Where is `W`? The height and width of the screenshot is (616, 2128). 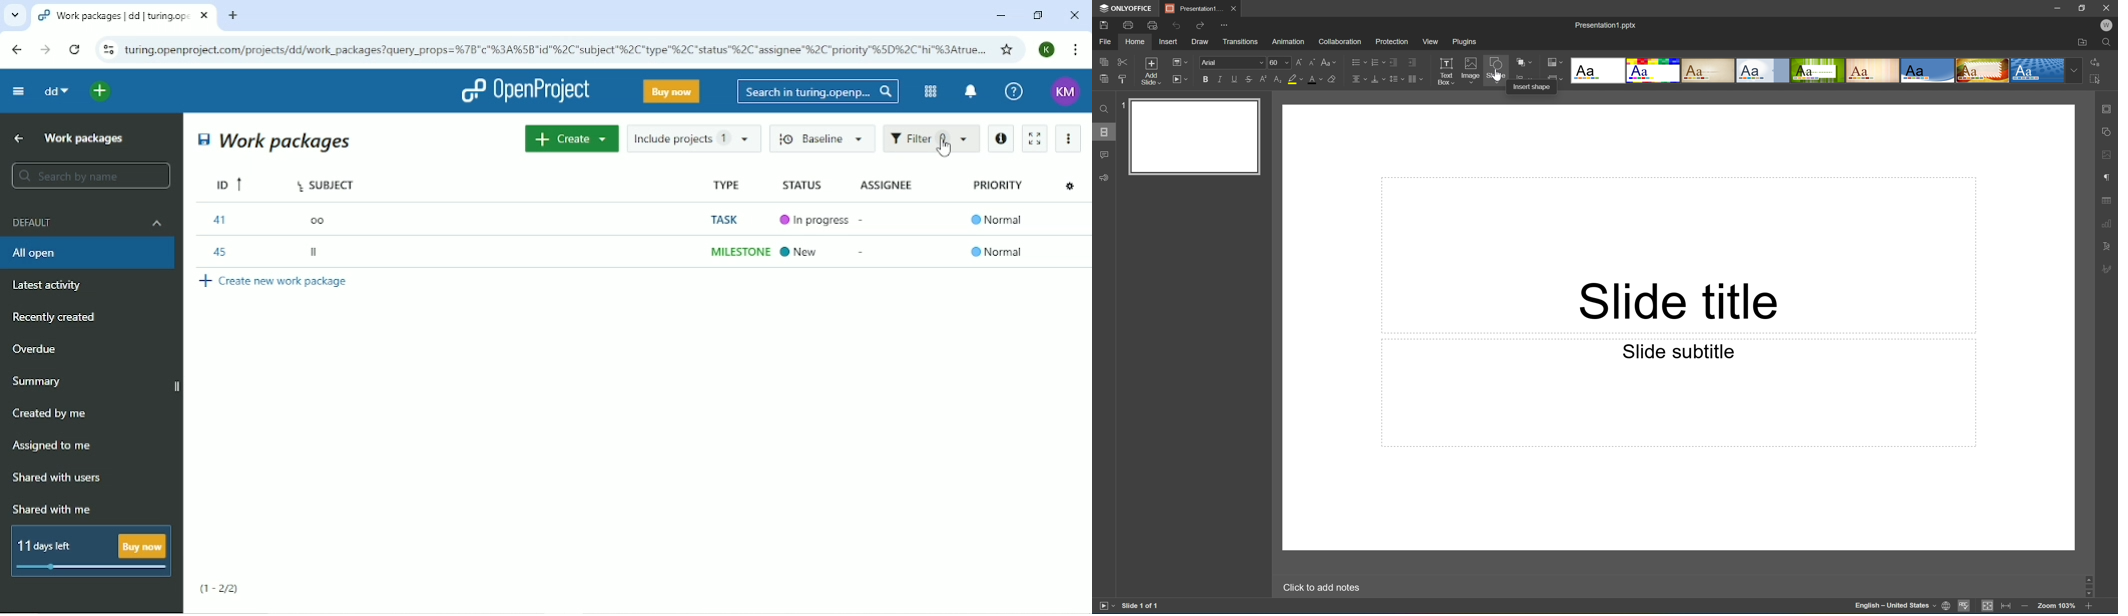
W is located at coordinates (2106, 24).